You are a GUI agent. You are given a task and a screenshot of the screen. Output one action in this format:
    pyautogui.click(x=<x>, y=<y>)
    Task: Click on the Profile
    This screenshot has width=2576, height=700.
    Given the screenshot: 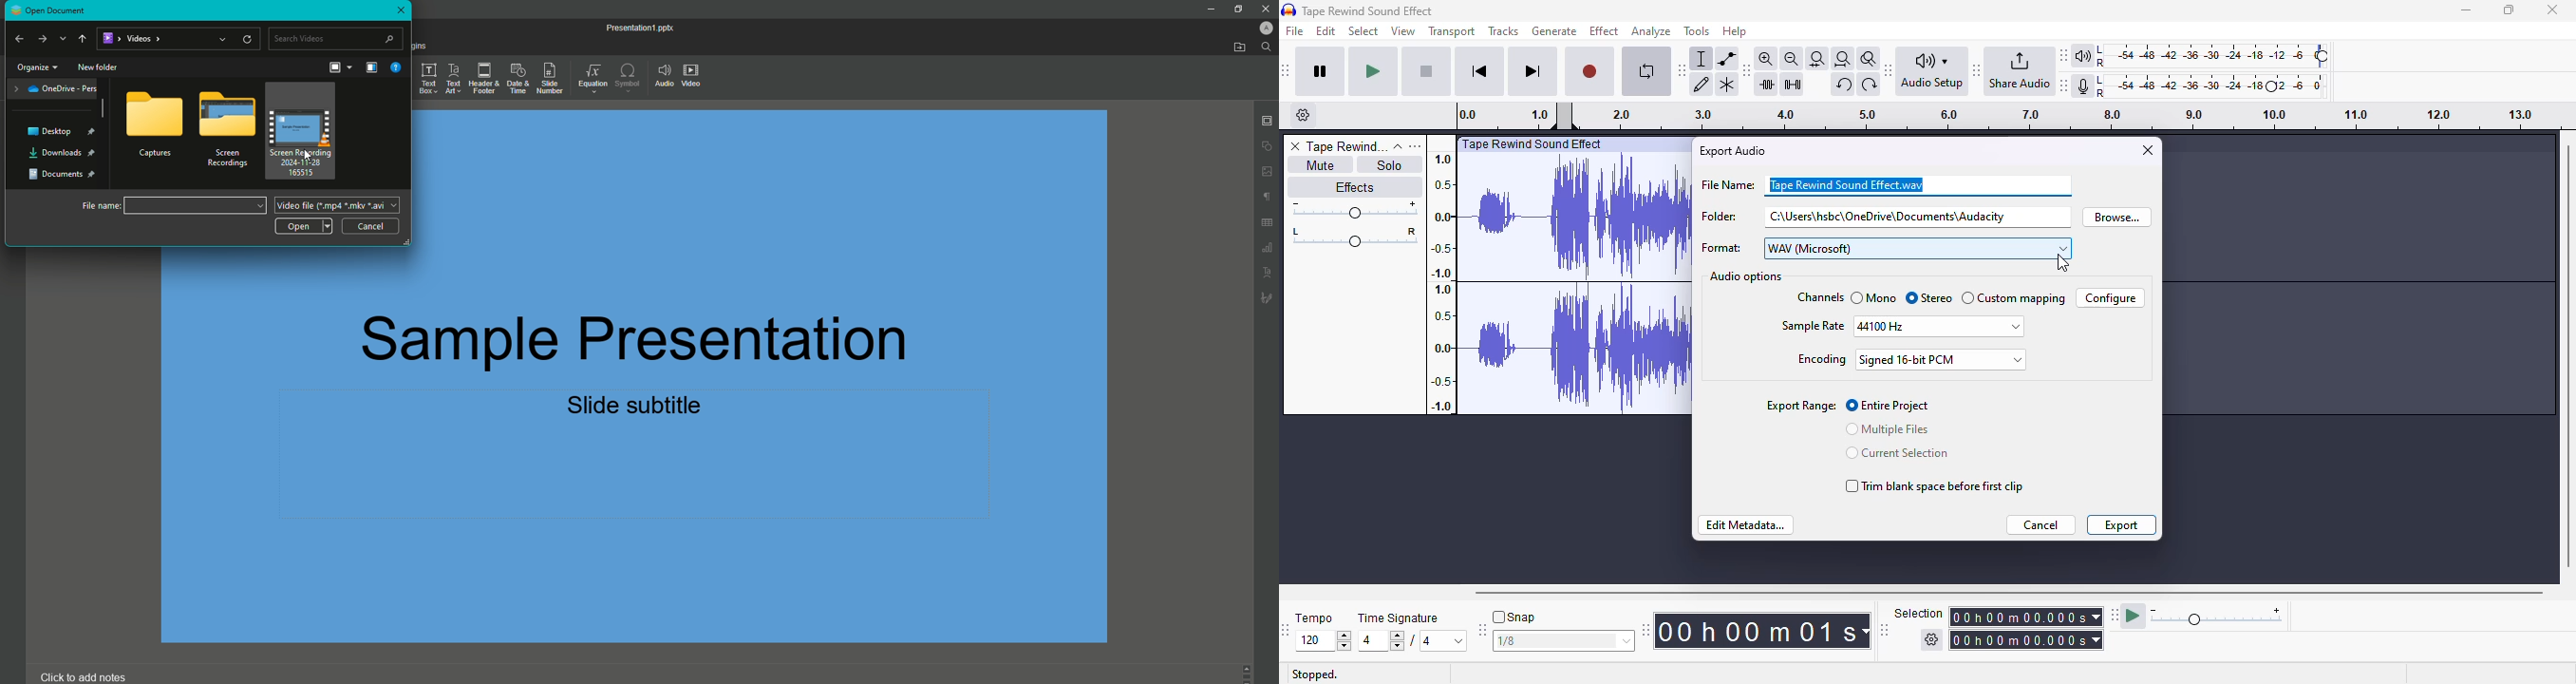 What is the action you would take?
    pyautogui.click(x=1261, y=27)
    